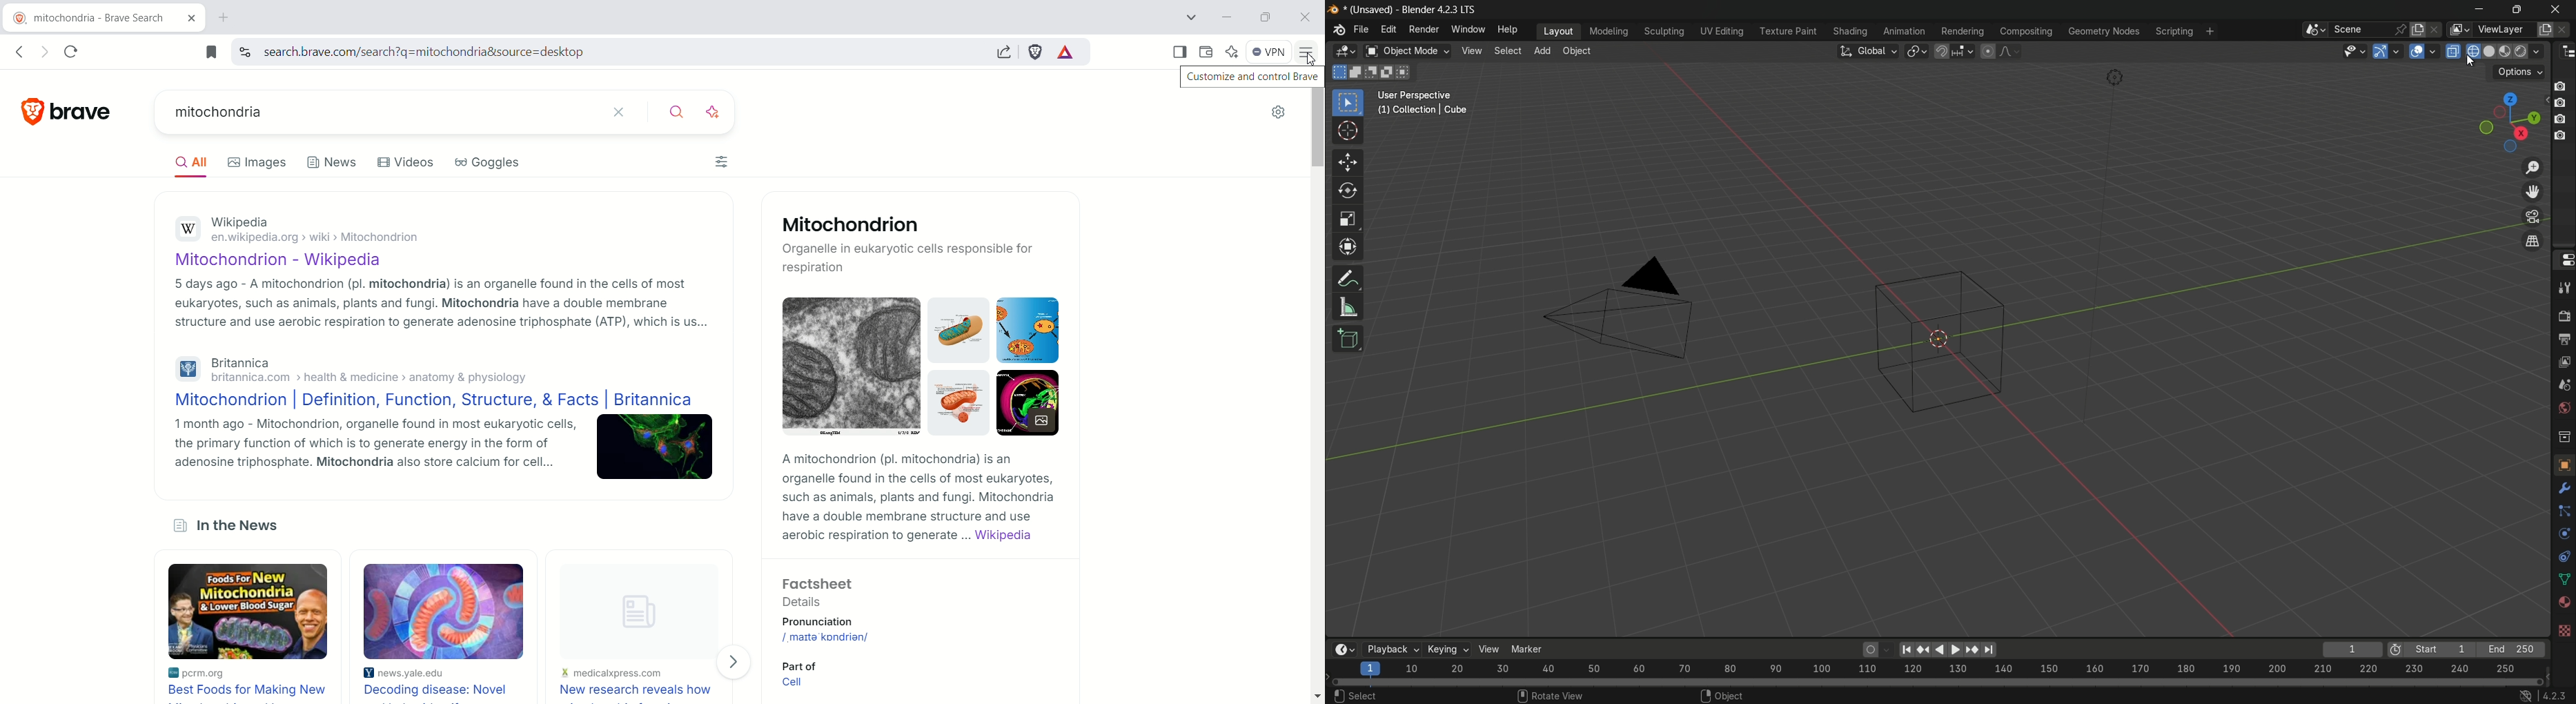  I want to click on bookmark this tab, so click(213, 51).